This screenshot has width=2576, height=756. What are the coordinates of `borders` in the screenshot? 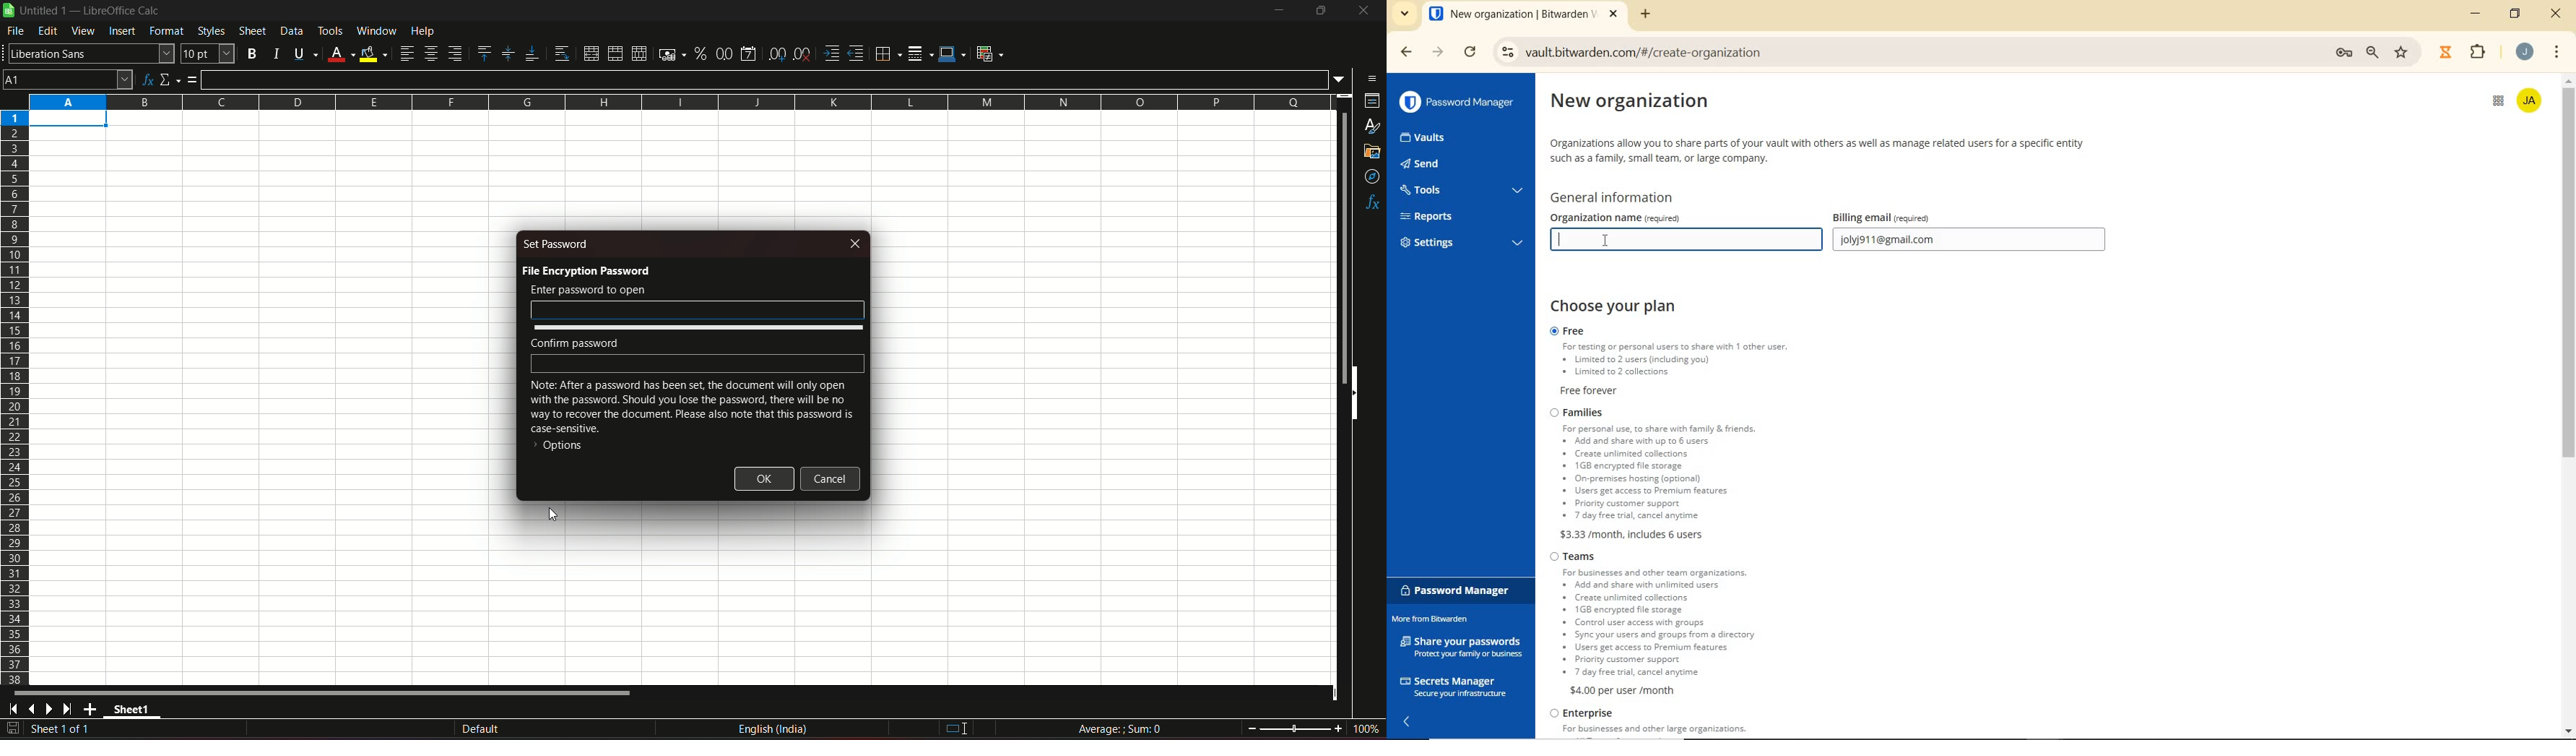 It's located at (888, 54).